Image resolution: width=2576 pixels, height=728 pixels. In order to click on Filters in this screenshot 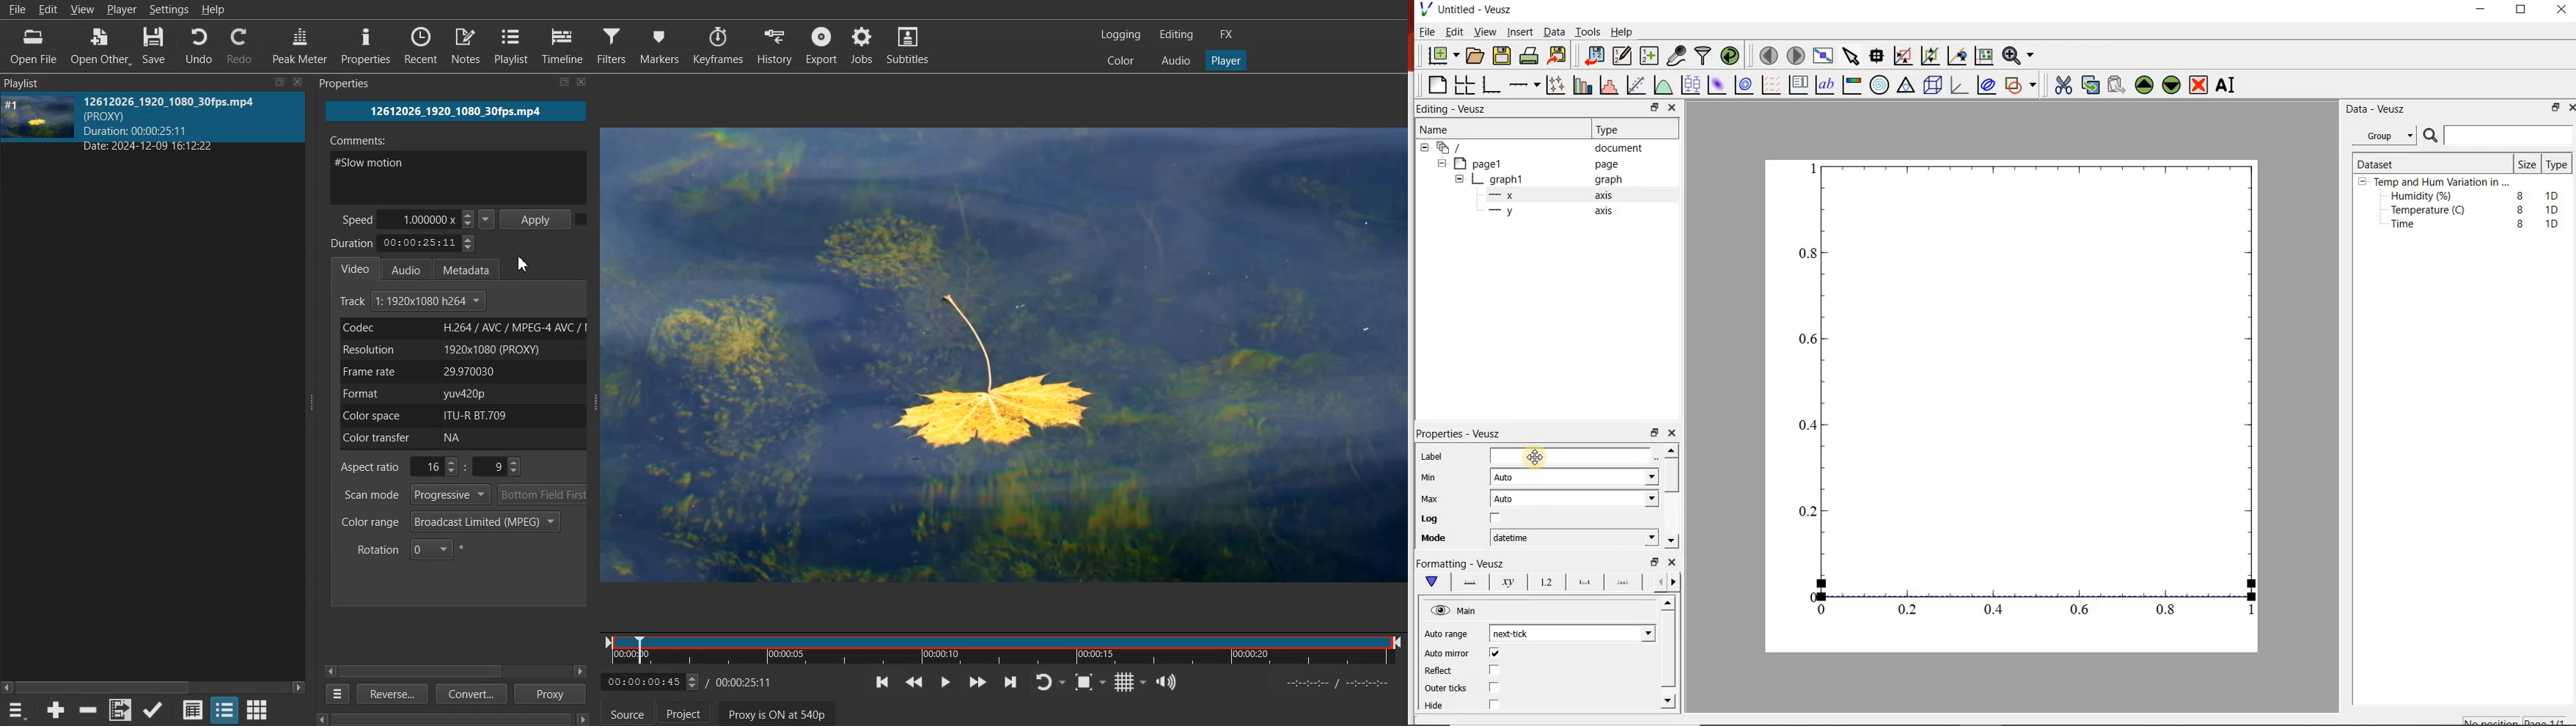, I will do `click(612, 45)`.